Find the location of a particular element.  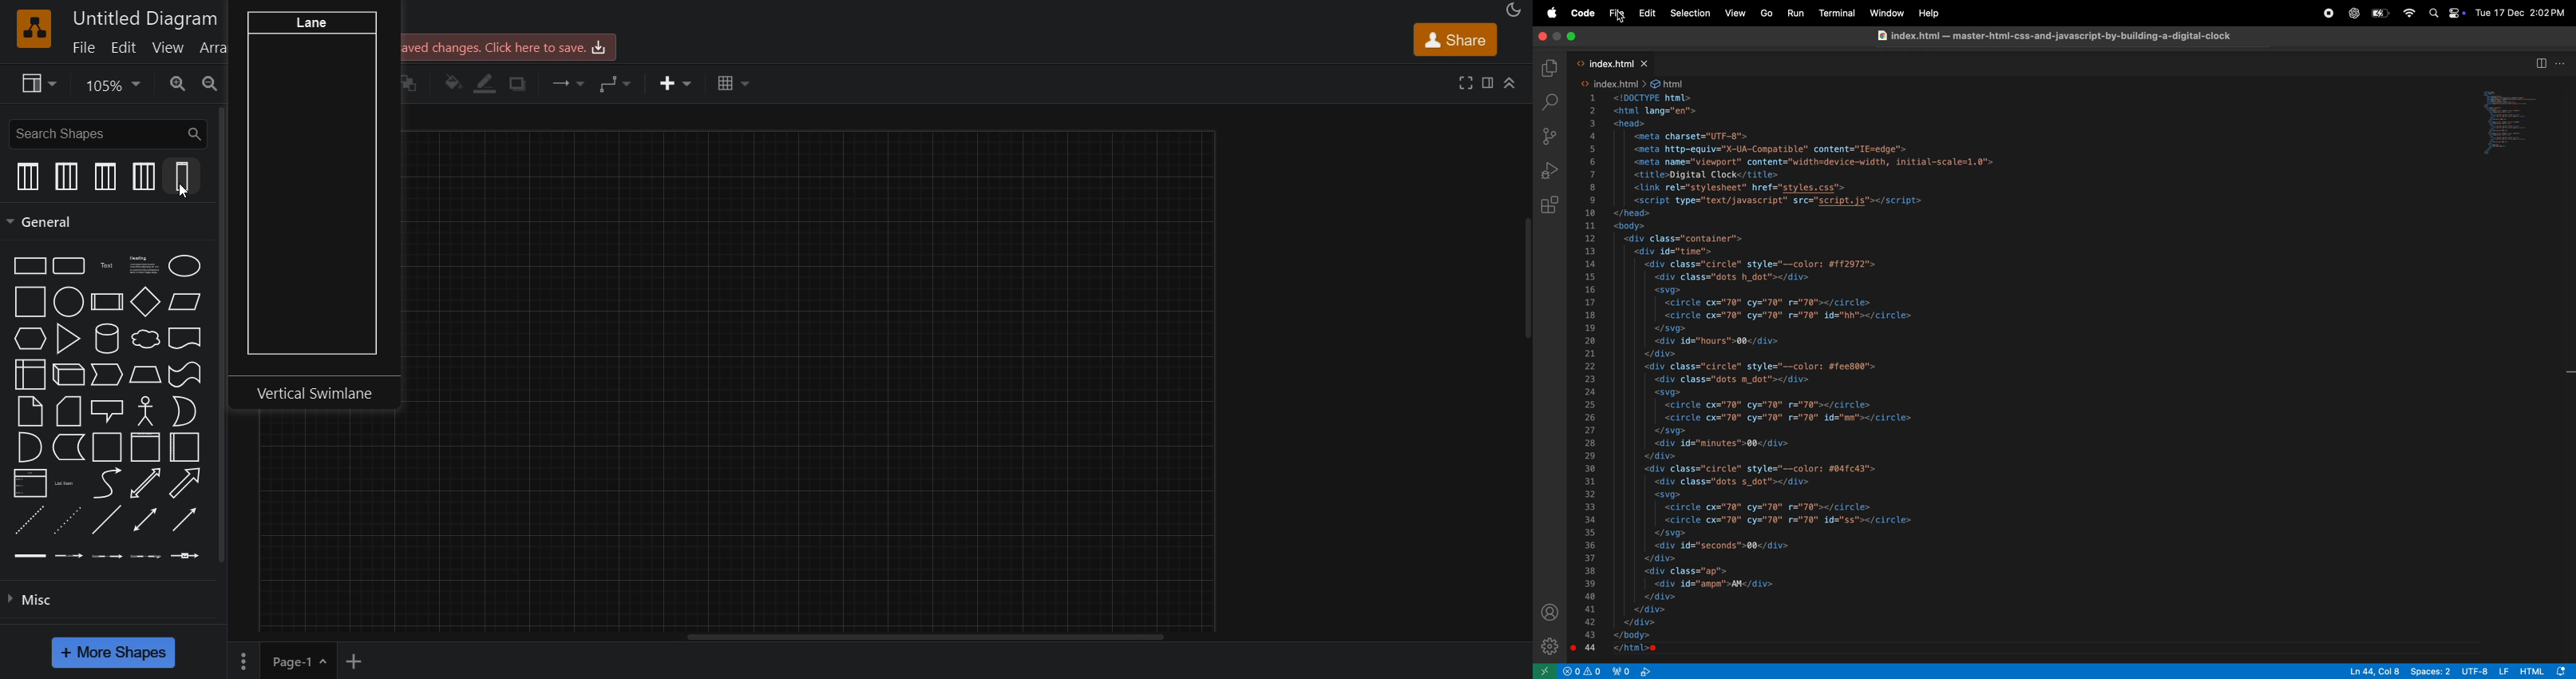

vertical pool 2 is located at coordinates (141, 177).